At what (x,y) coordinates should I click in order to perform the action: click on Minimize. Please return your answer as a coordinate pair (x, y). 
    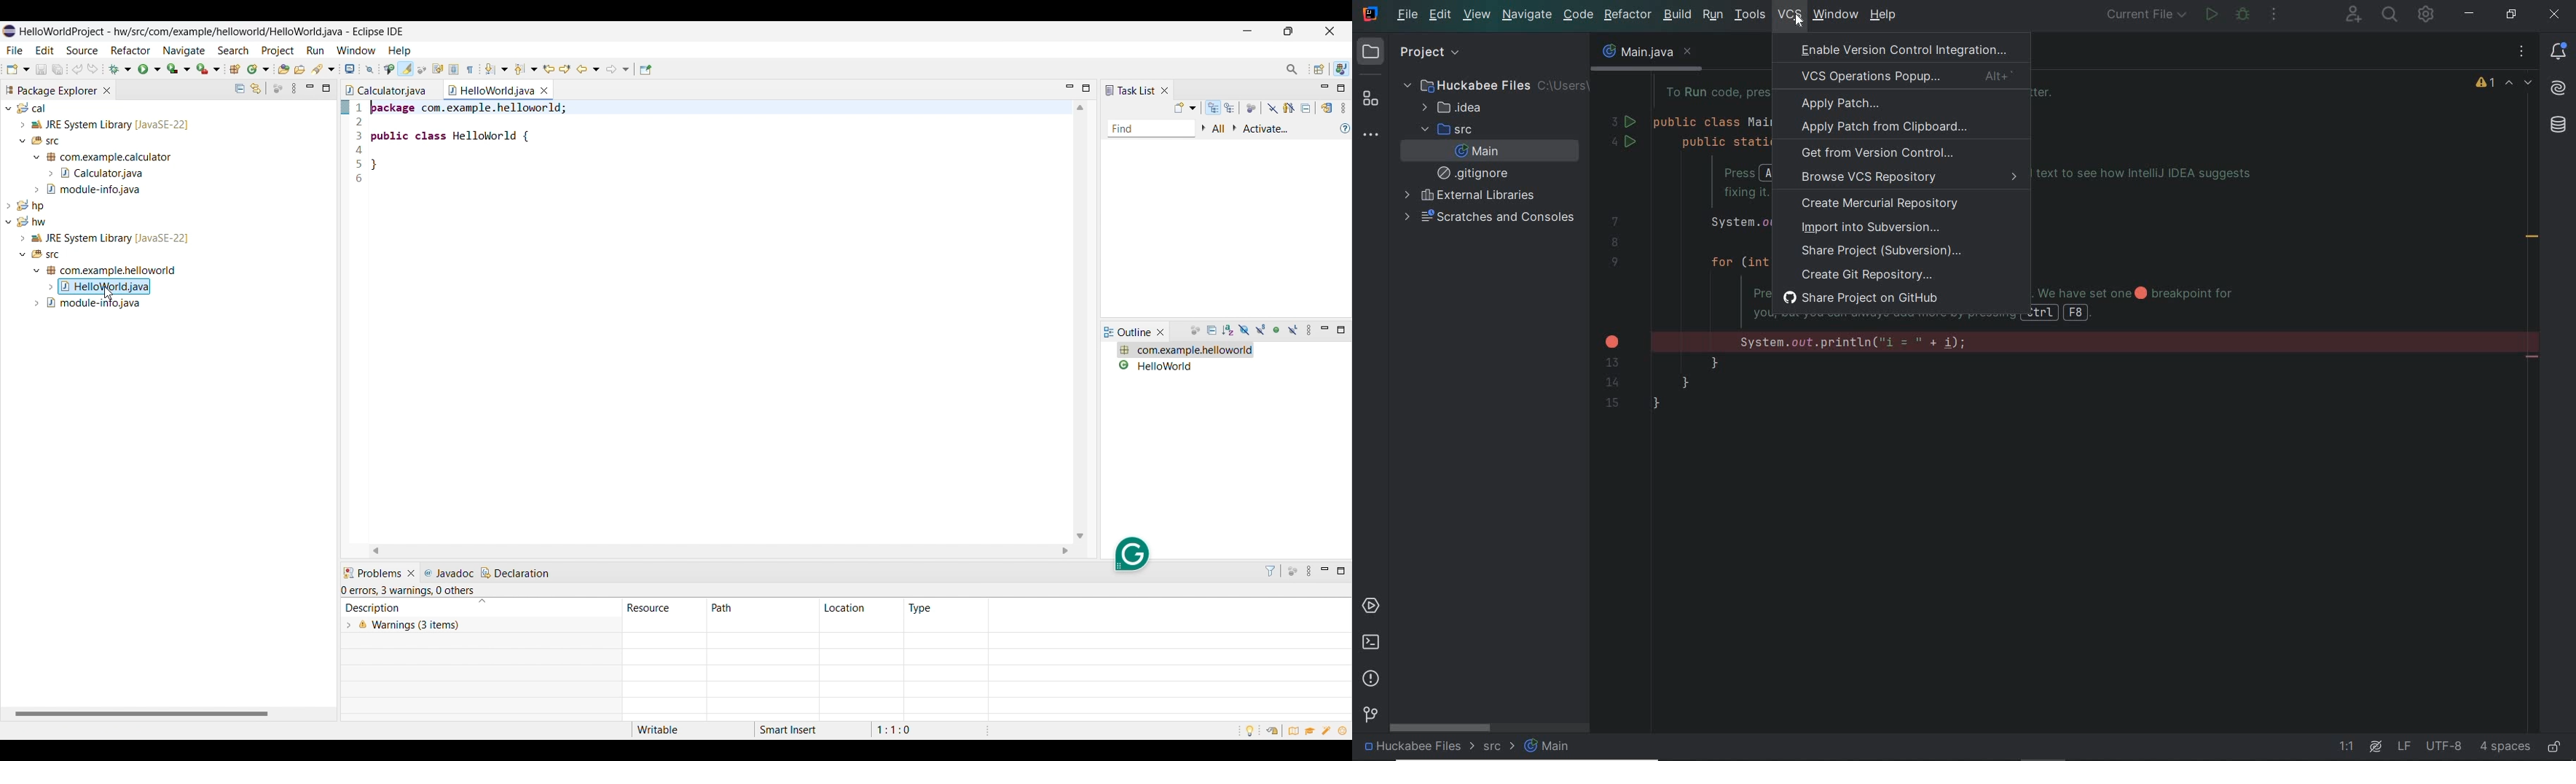
    Looking at the image, I should click on (310, 88).